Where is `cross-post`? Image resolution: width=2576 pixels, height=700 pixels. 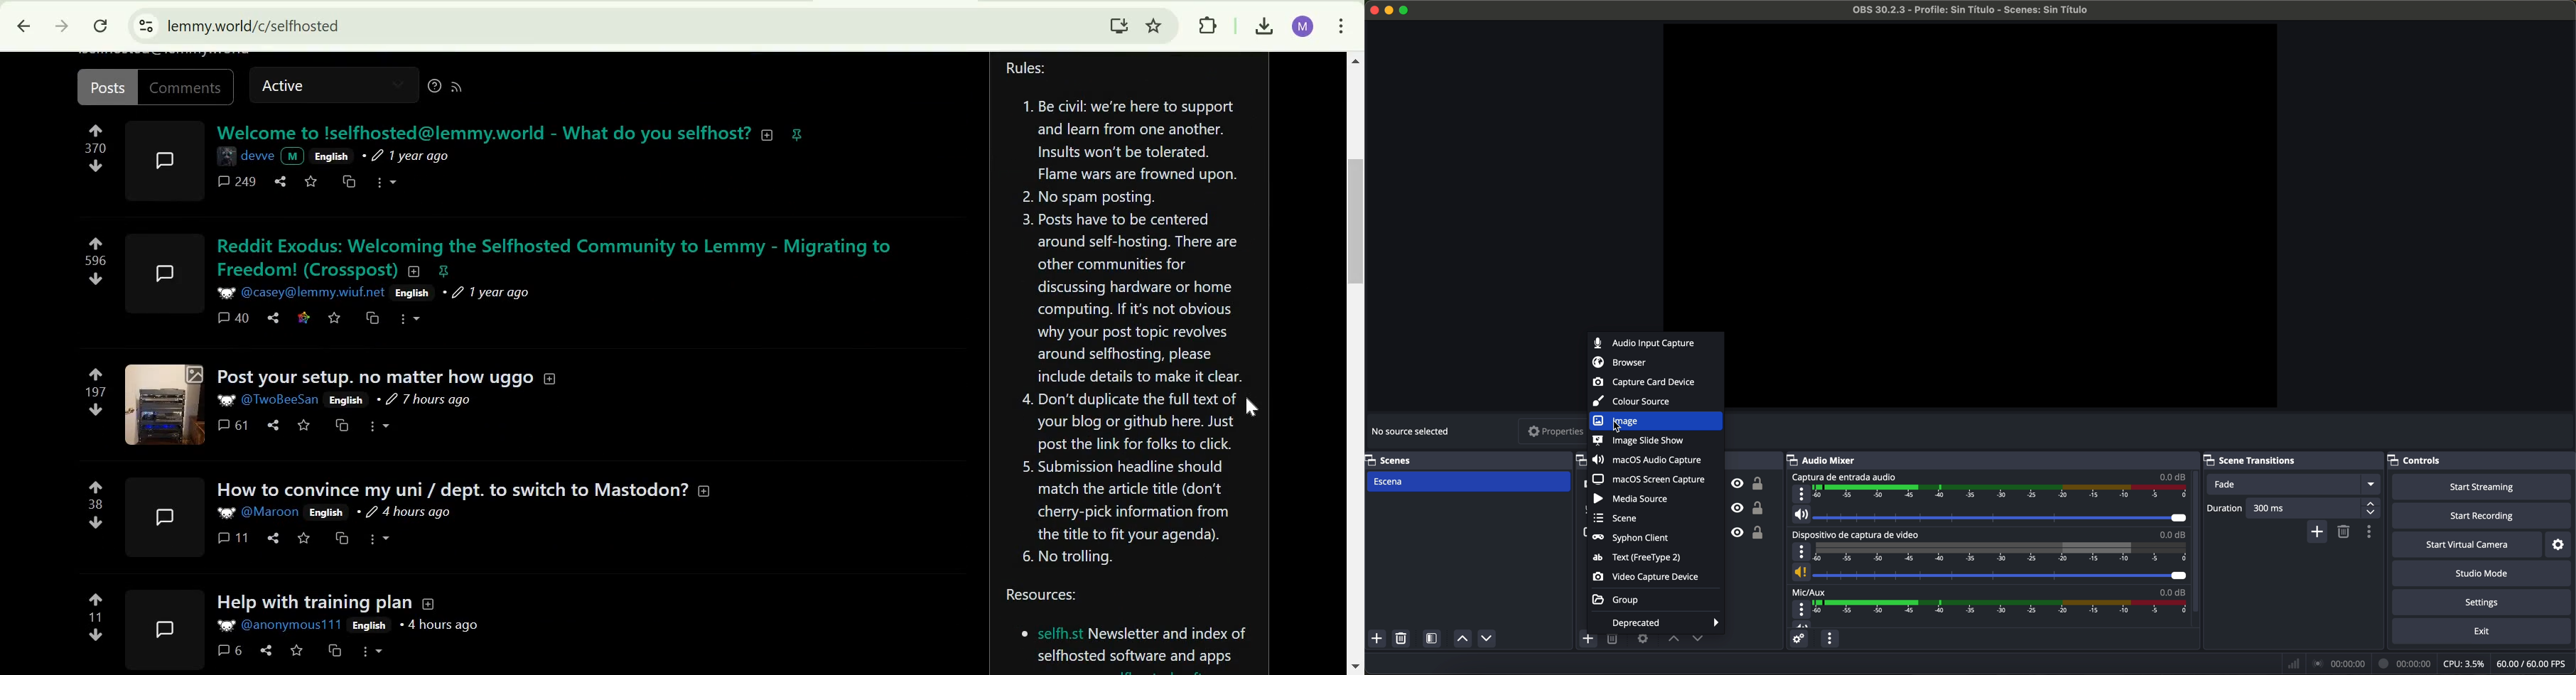 cross-post is located at coordinates (374, 317).